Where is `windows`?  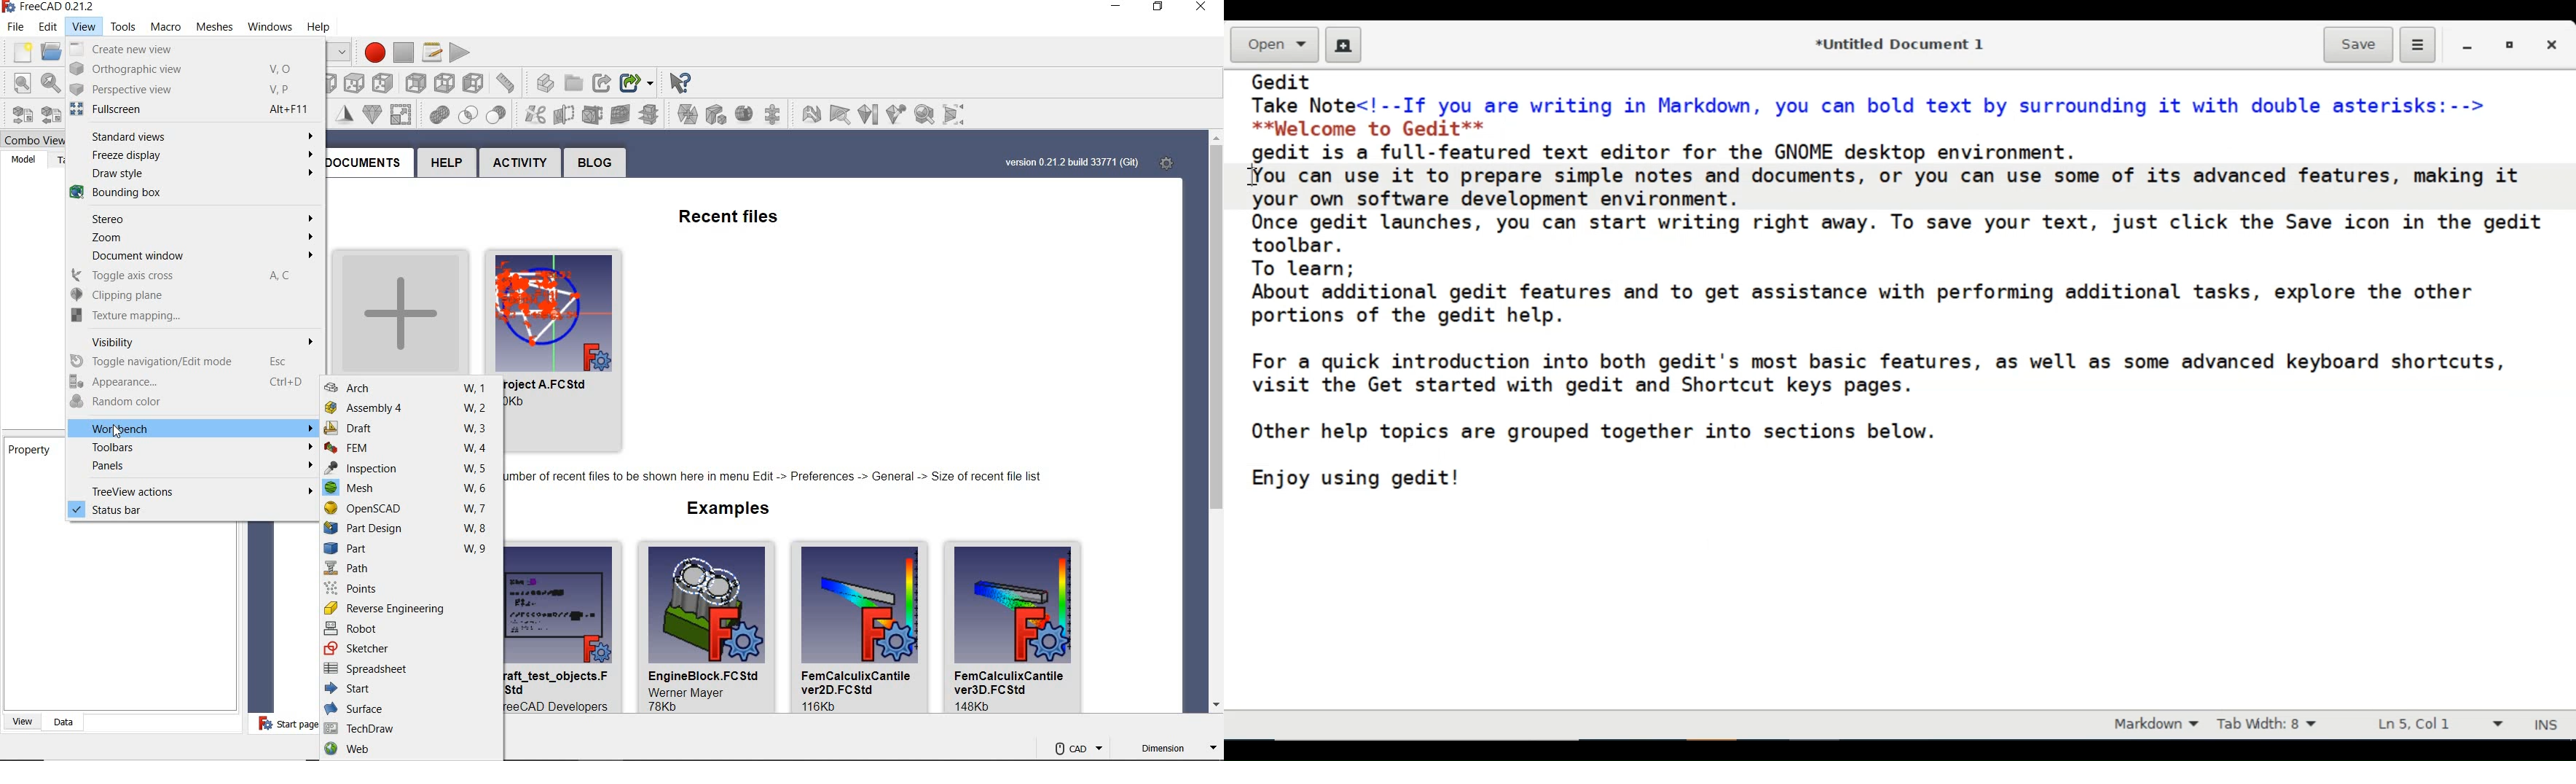
windows is located at coordinates (265, 27).